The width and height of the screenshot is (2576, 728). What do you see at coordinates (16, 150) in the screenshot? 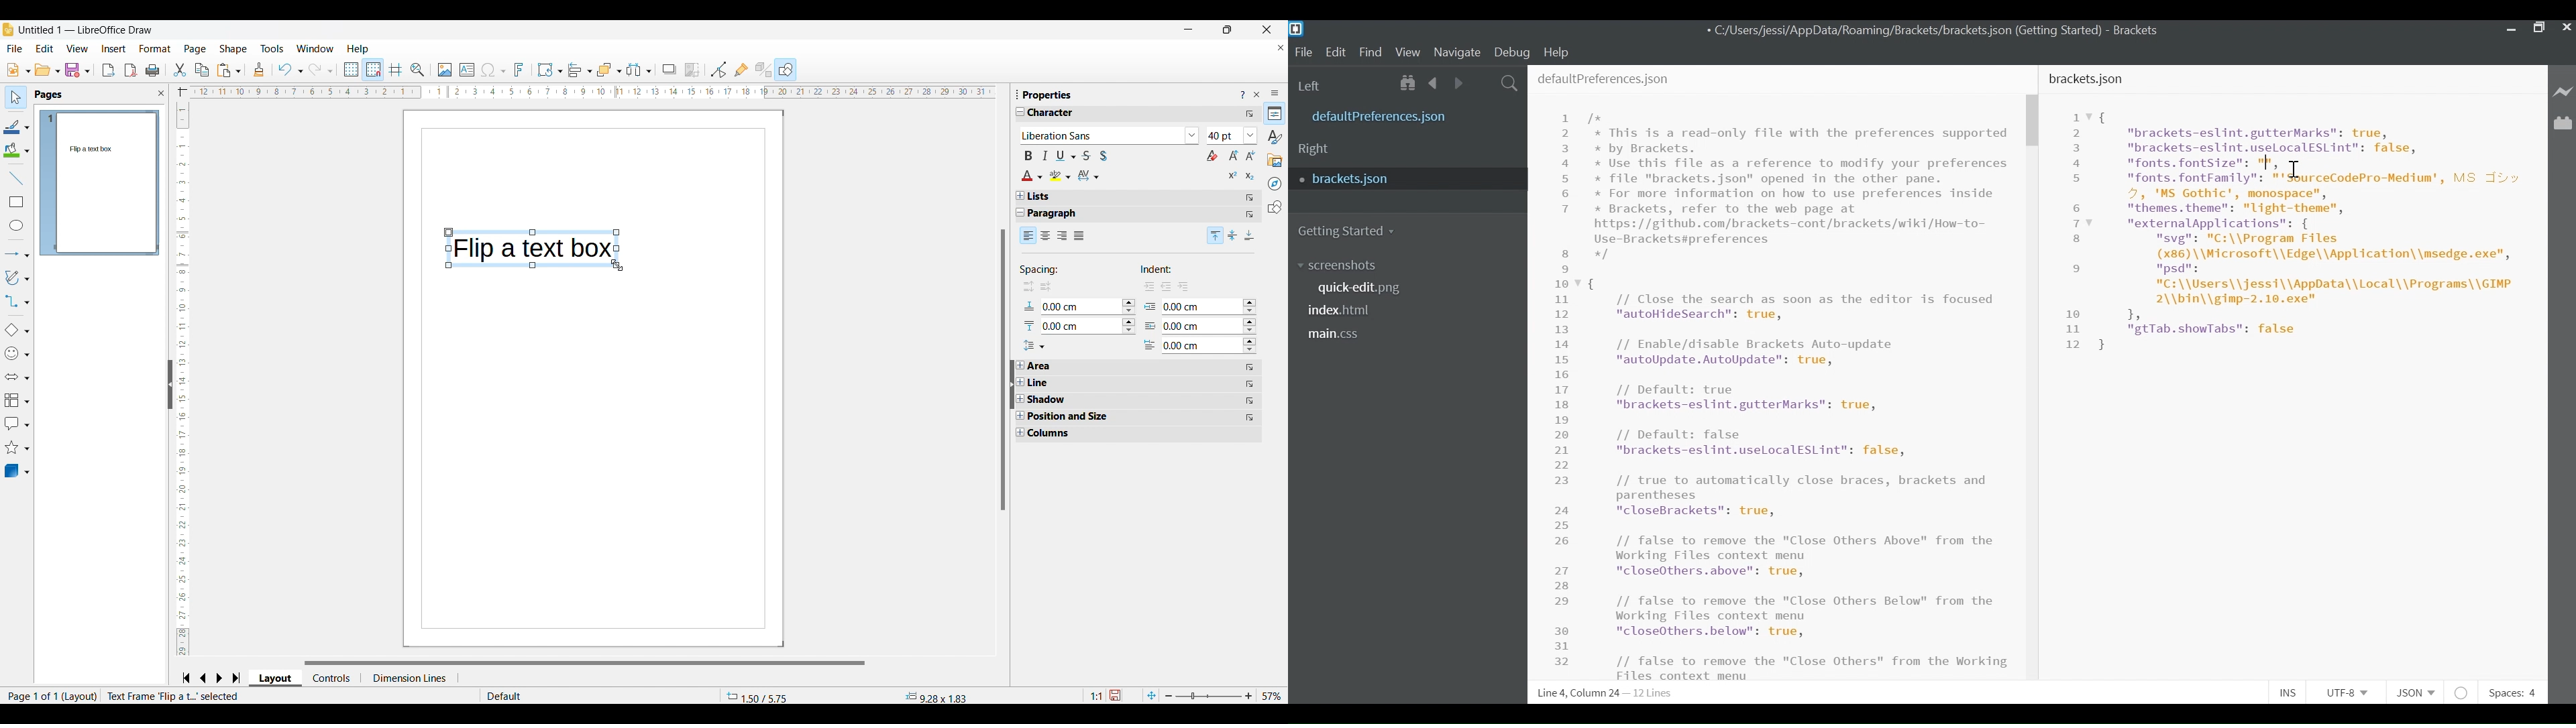
I see `Fill color options` at bounding box center [16, 150].